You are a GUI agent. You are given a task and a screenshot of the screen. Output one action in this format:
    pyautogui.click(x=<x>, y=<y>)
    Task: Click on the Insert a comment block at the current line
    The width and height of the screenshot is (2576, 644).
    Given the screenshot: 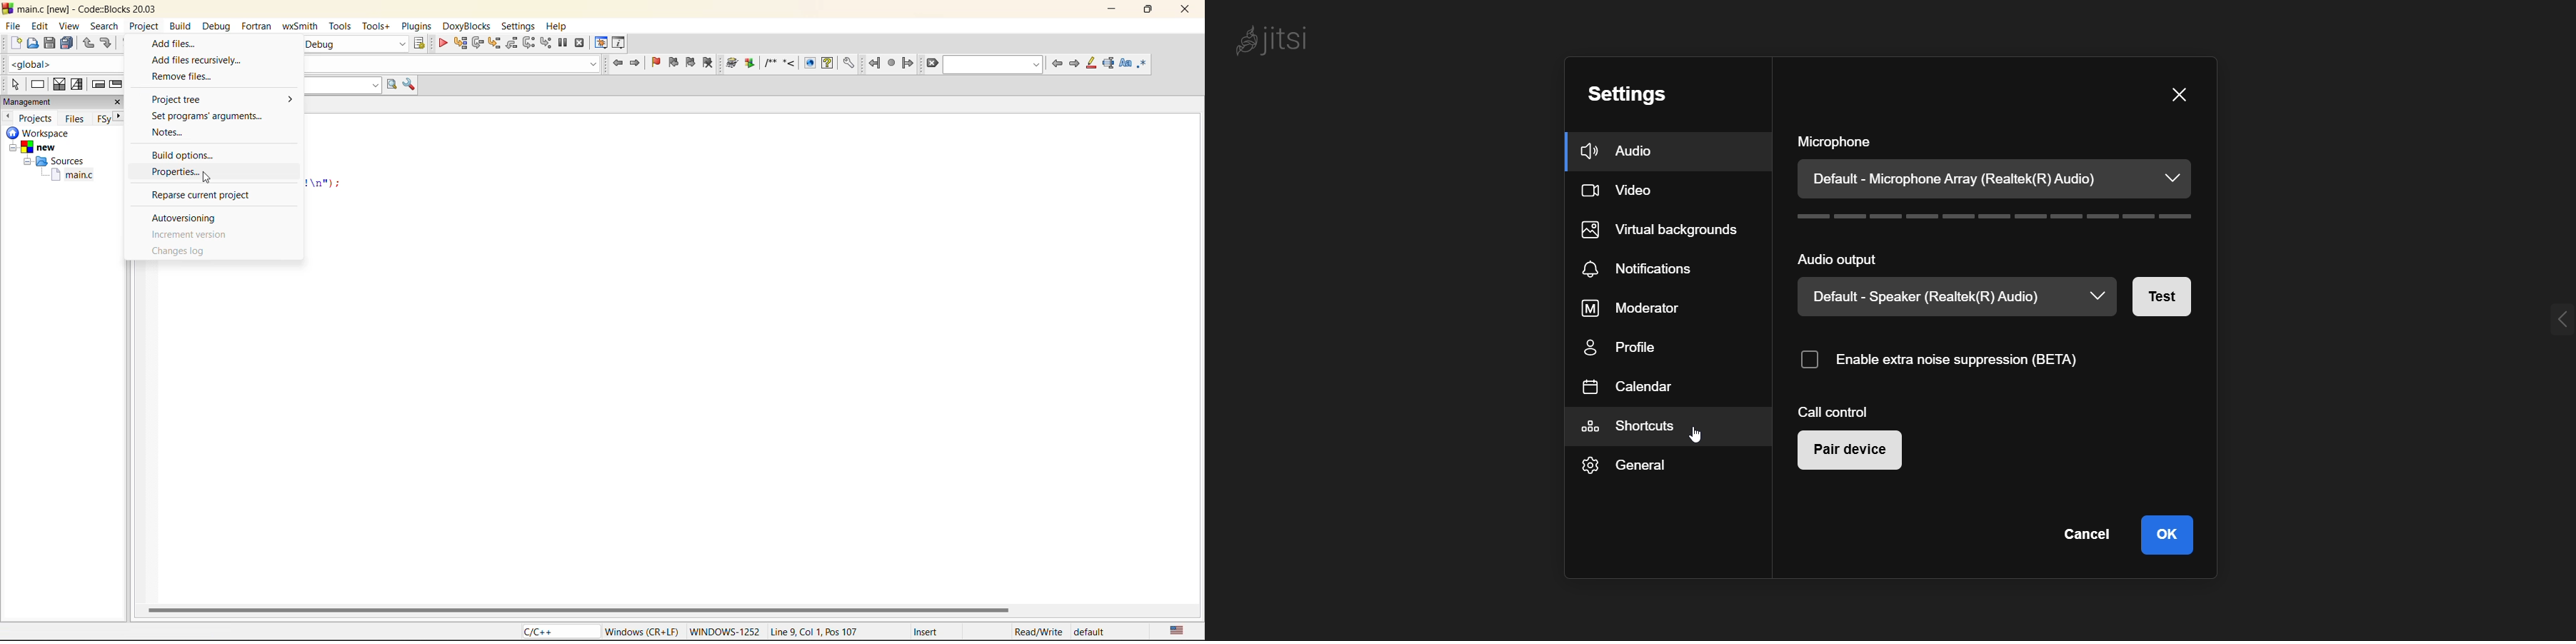 What is the action you would take?
    pyautogui.click(x=770, y=63)
    